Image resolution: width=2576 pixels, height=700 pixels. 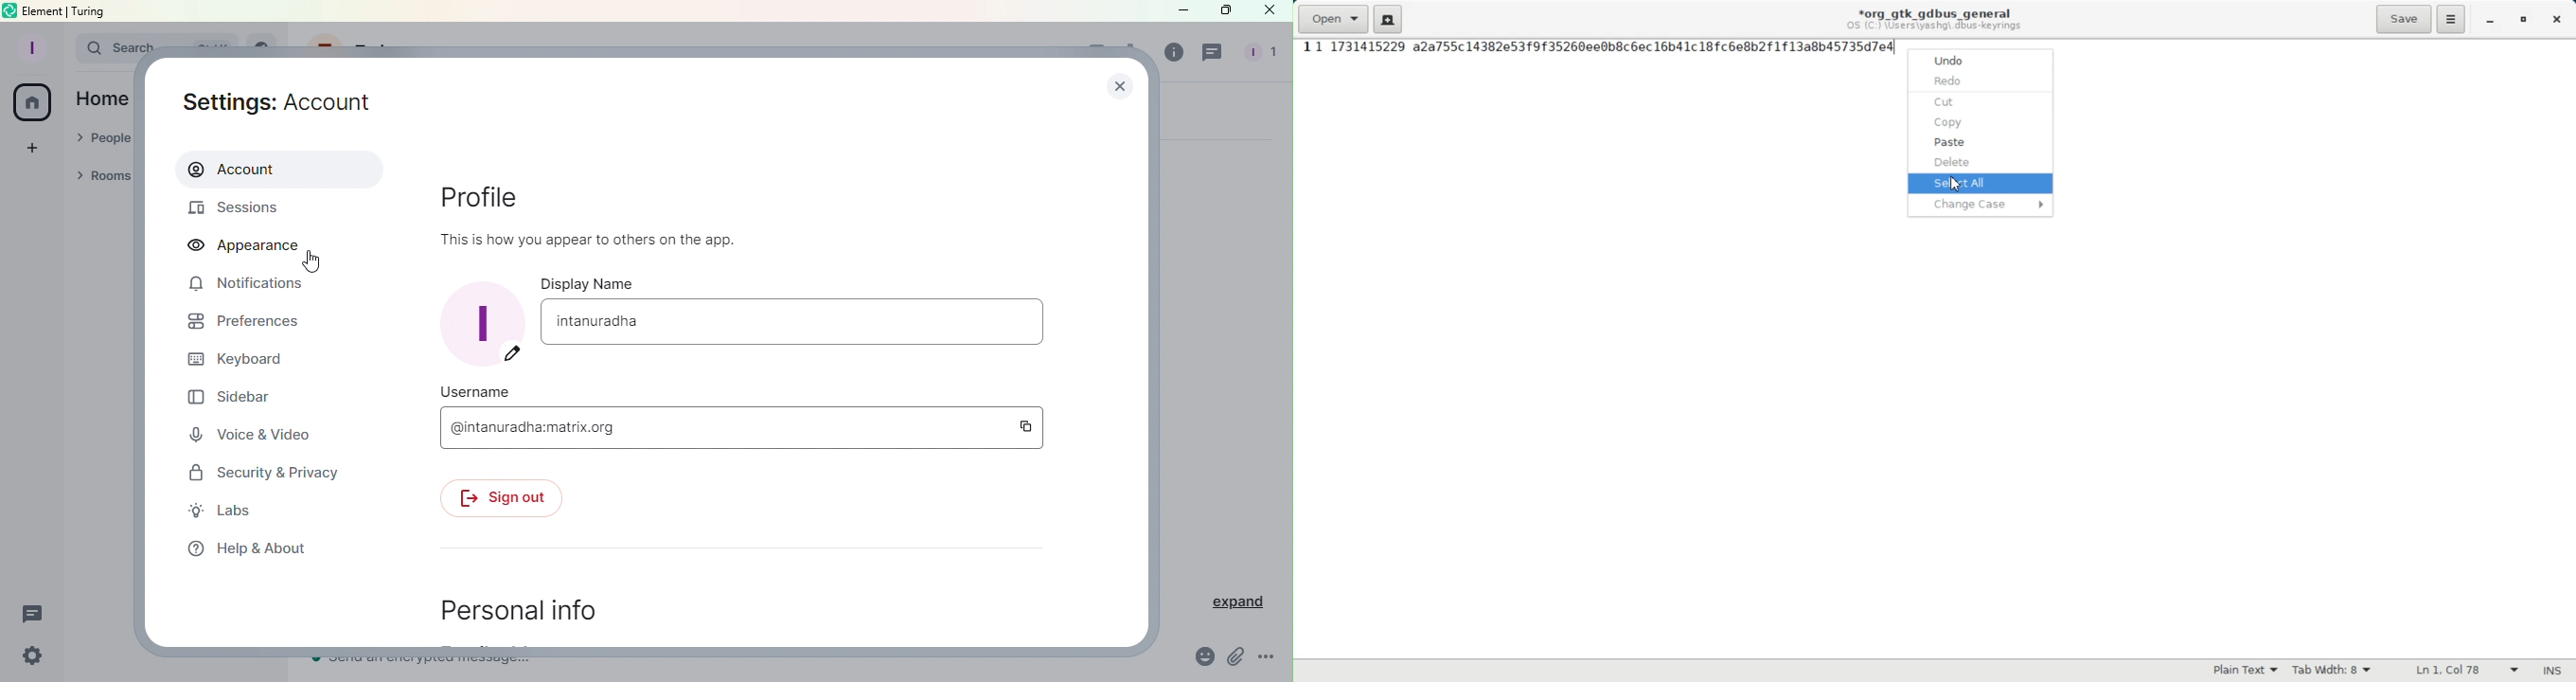 I want to click on Close, so click(x=1269, y=13).